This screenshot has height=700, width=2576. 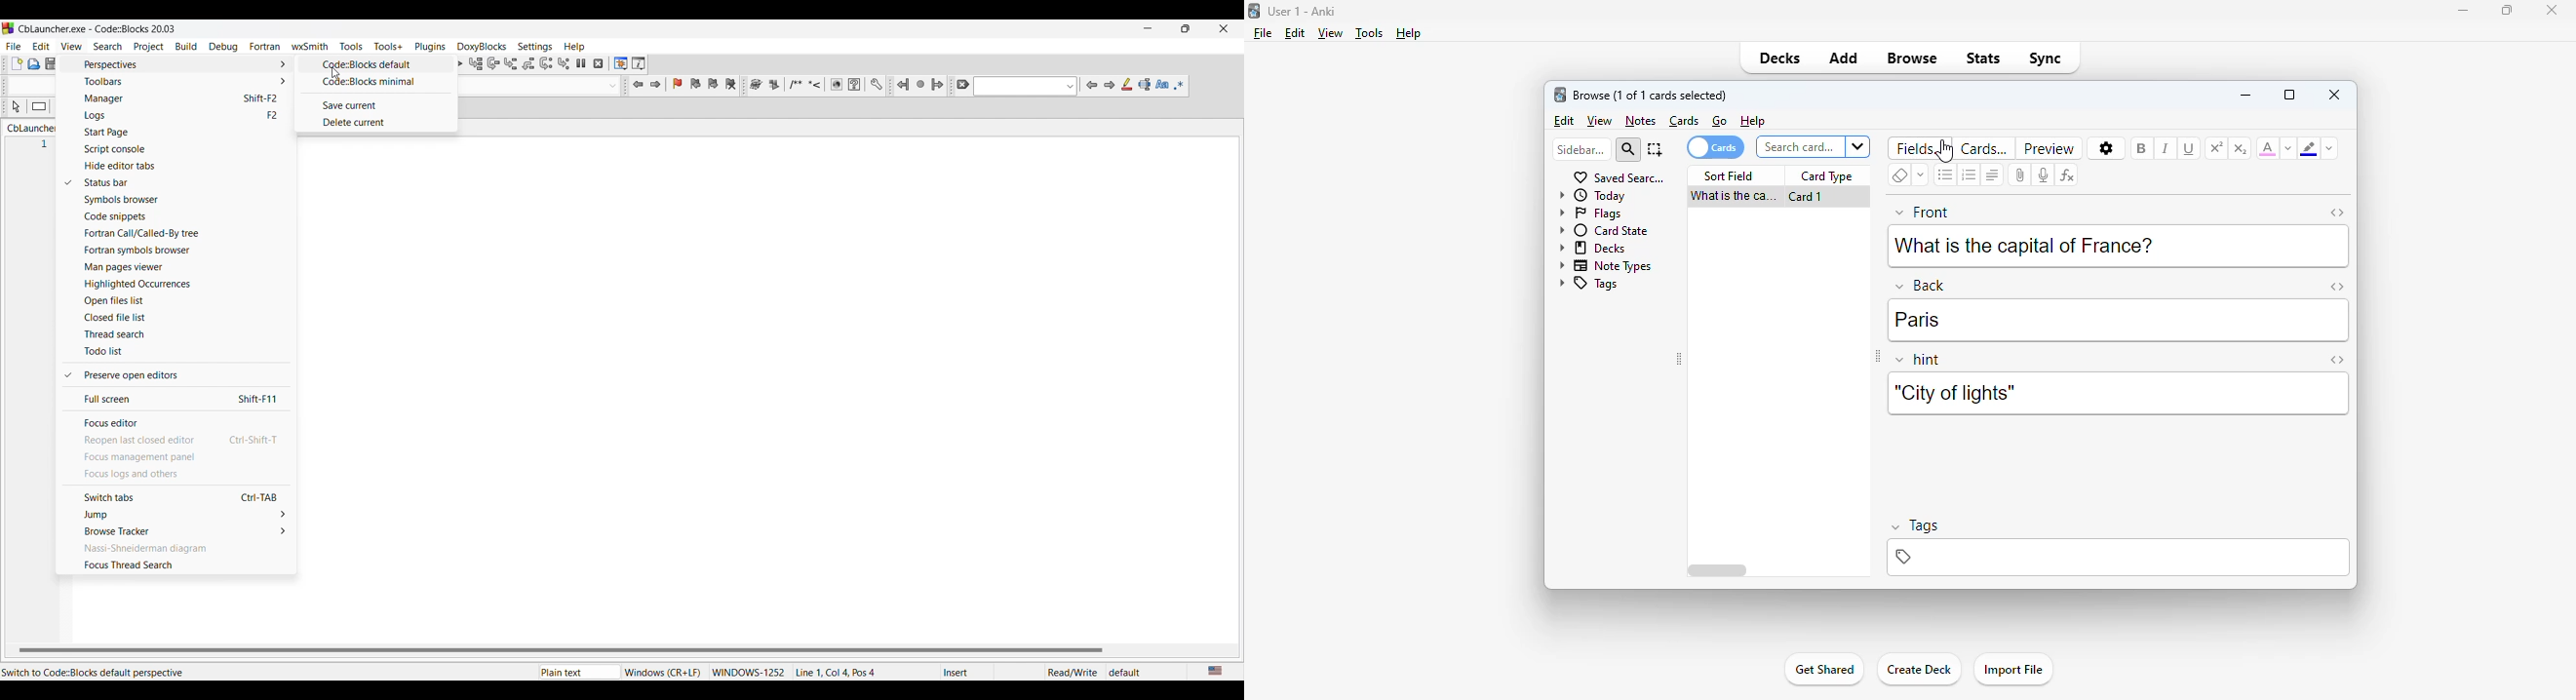 What do you see at coordinates (2288, 148) in the screenshot?
I see `change color` at bounding box center [2288, 148].